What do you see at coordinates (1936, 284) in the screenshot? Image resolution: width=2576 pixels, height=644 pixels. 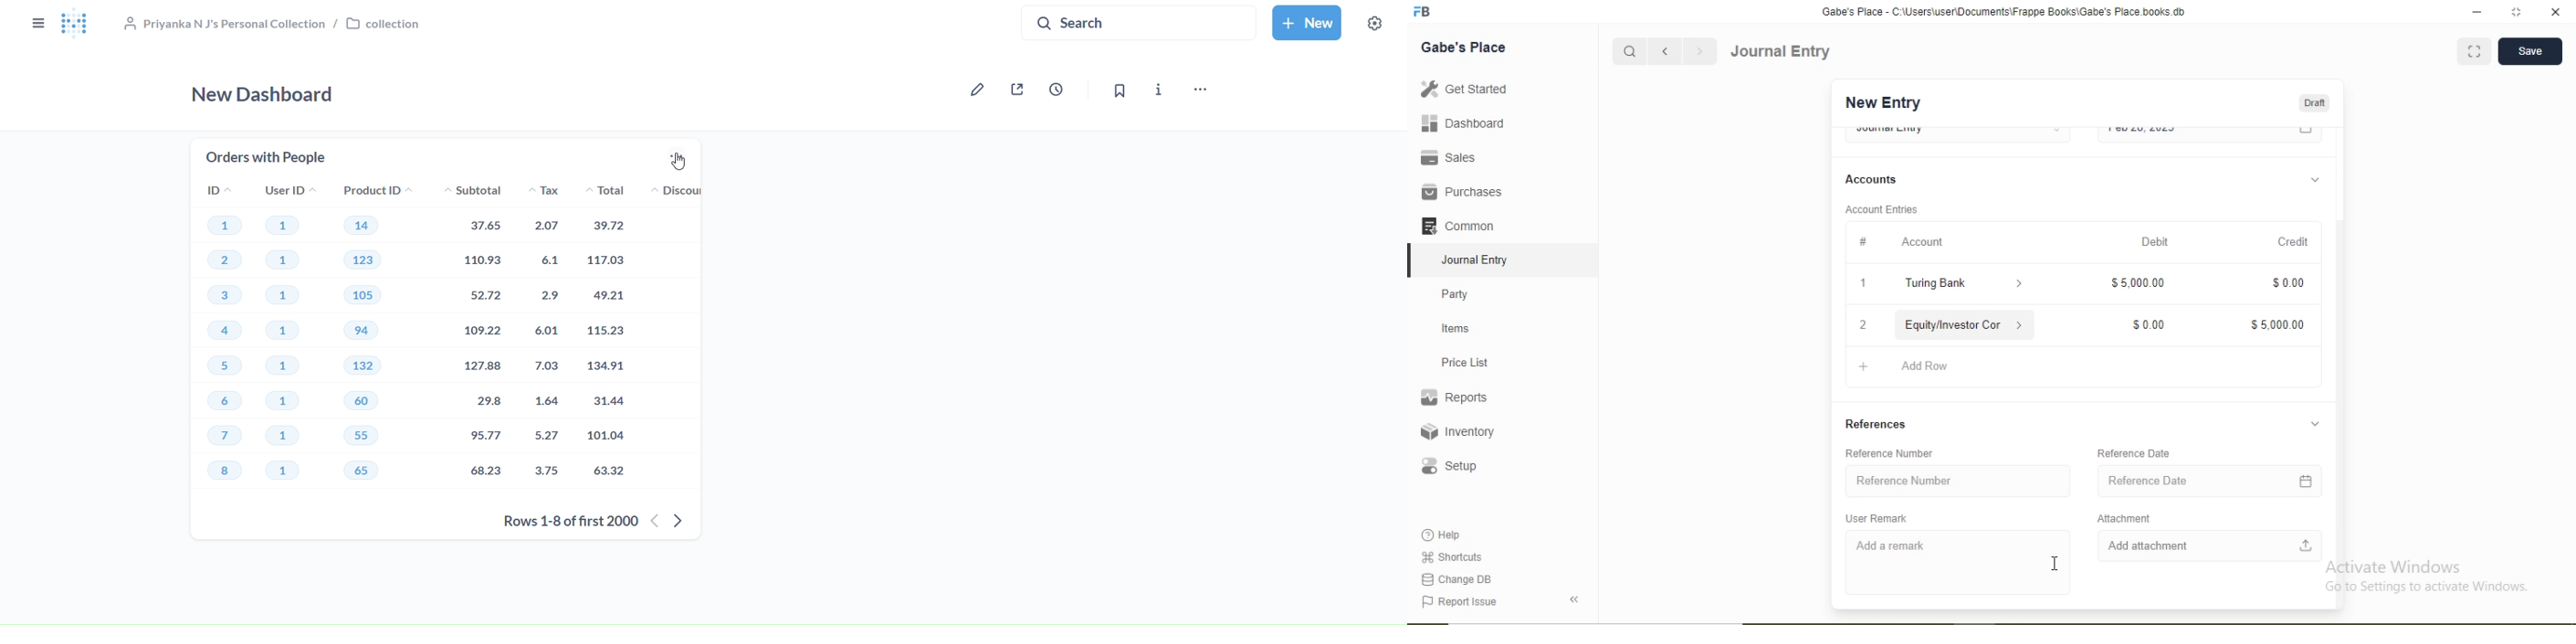 I see `Turing Bank` at bounding box center [1936, 284].